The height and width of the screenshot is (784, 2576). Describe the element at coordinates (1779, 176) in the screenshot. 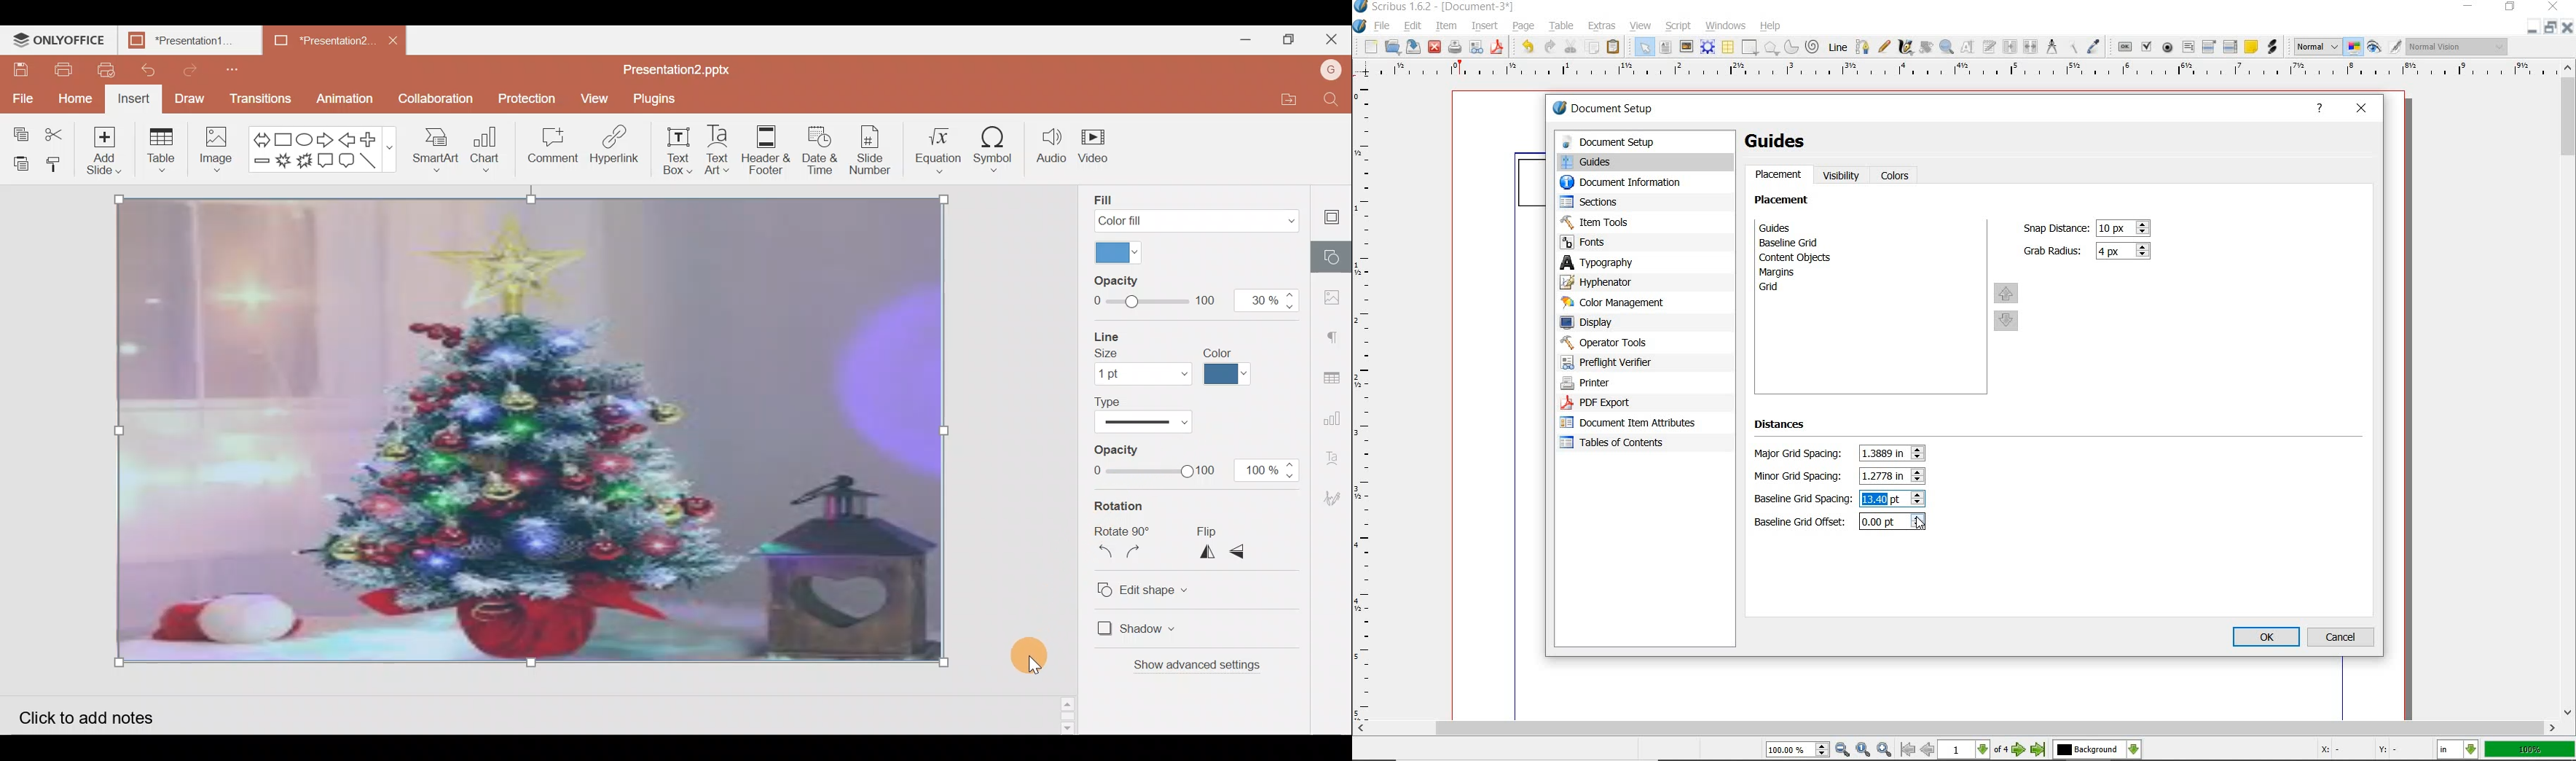

I see `placement` at that location.